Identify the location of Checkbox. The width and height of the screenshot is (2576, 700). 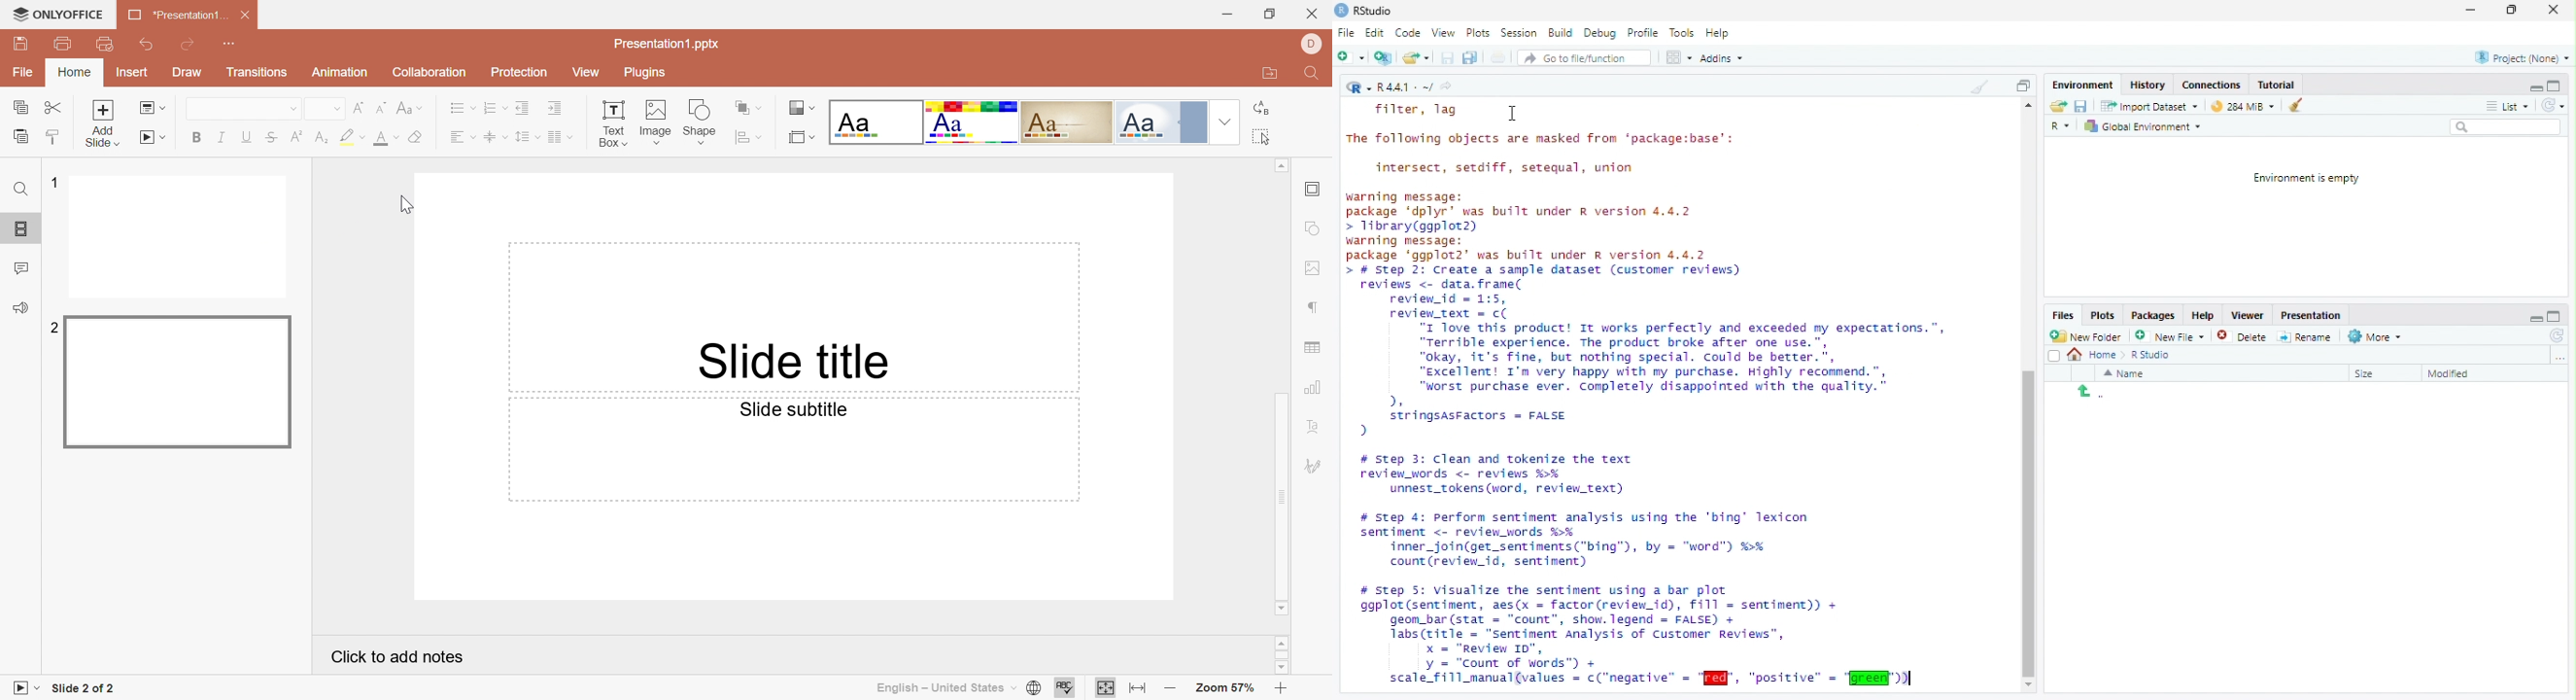
(2054, 357).